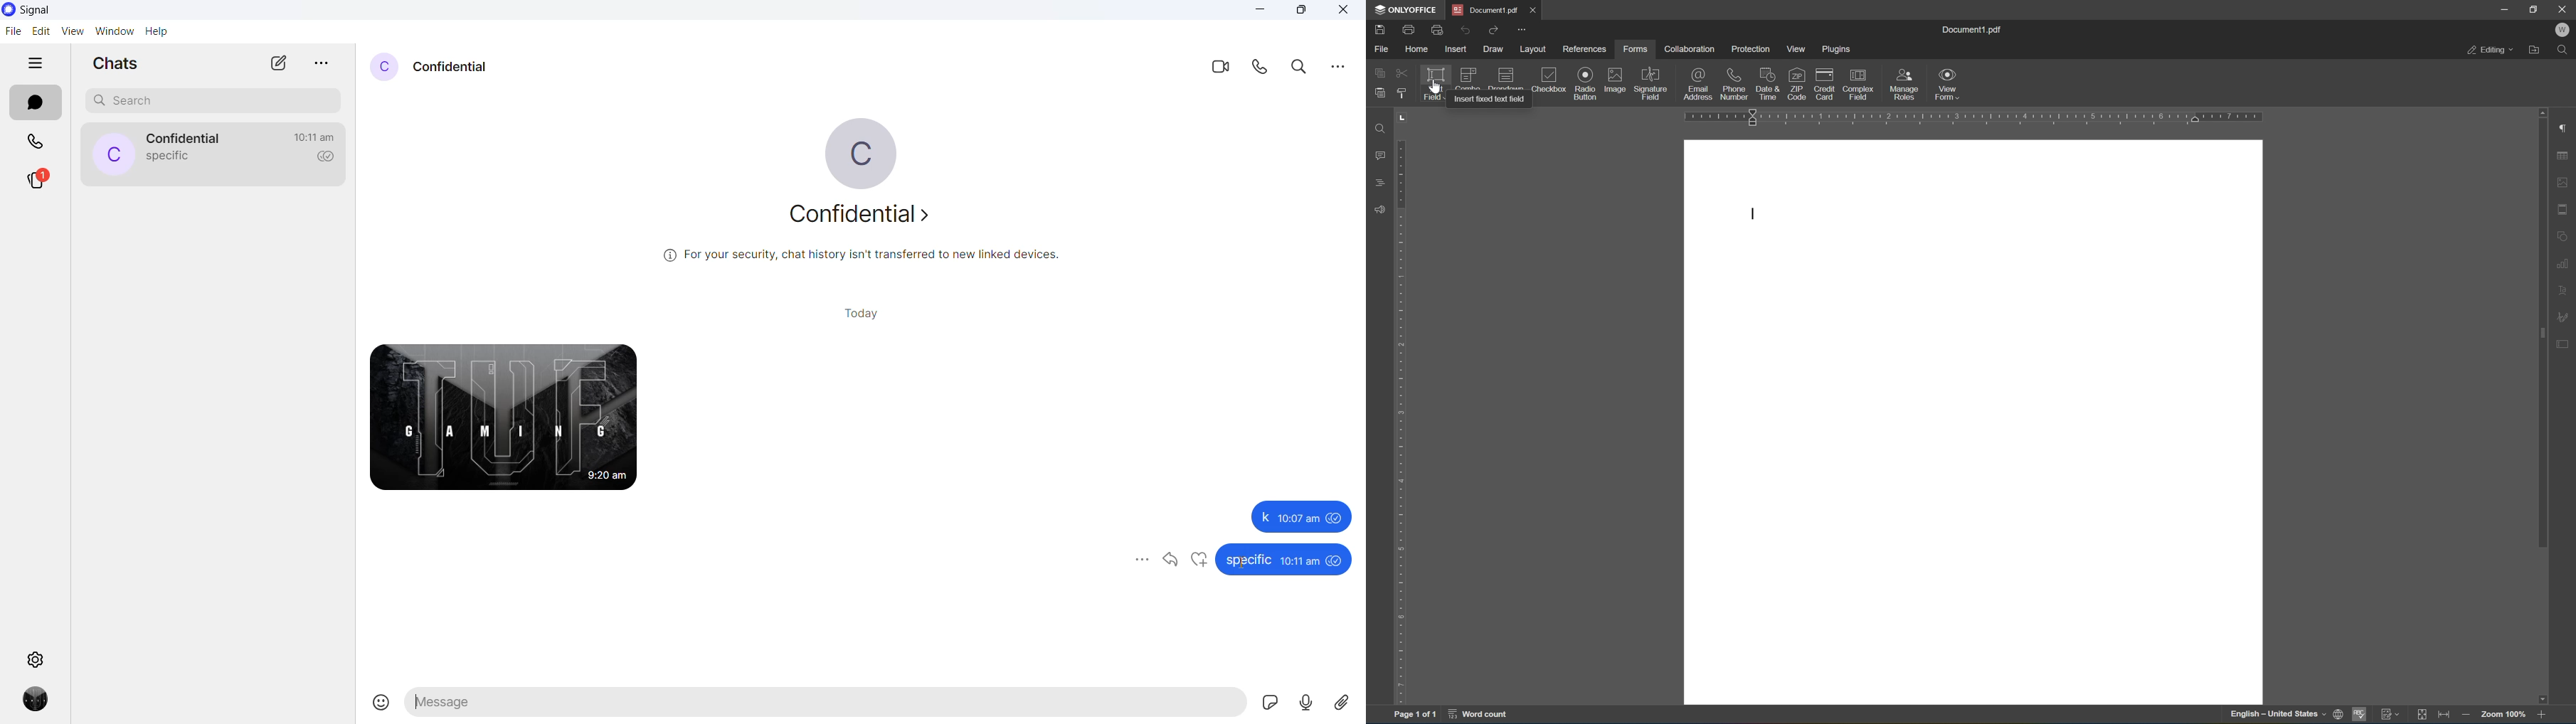  What do you see at coordinates (1858, 88) in the screenshot?
I see `complex field` at bounding box center [1858, 88].